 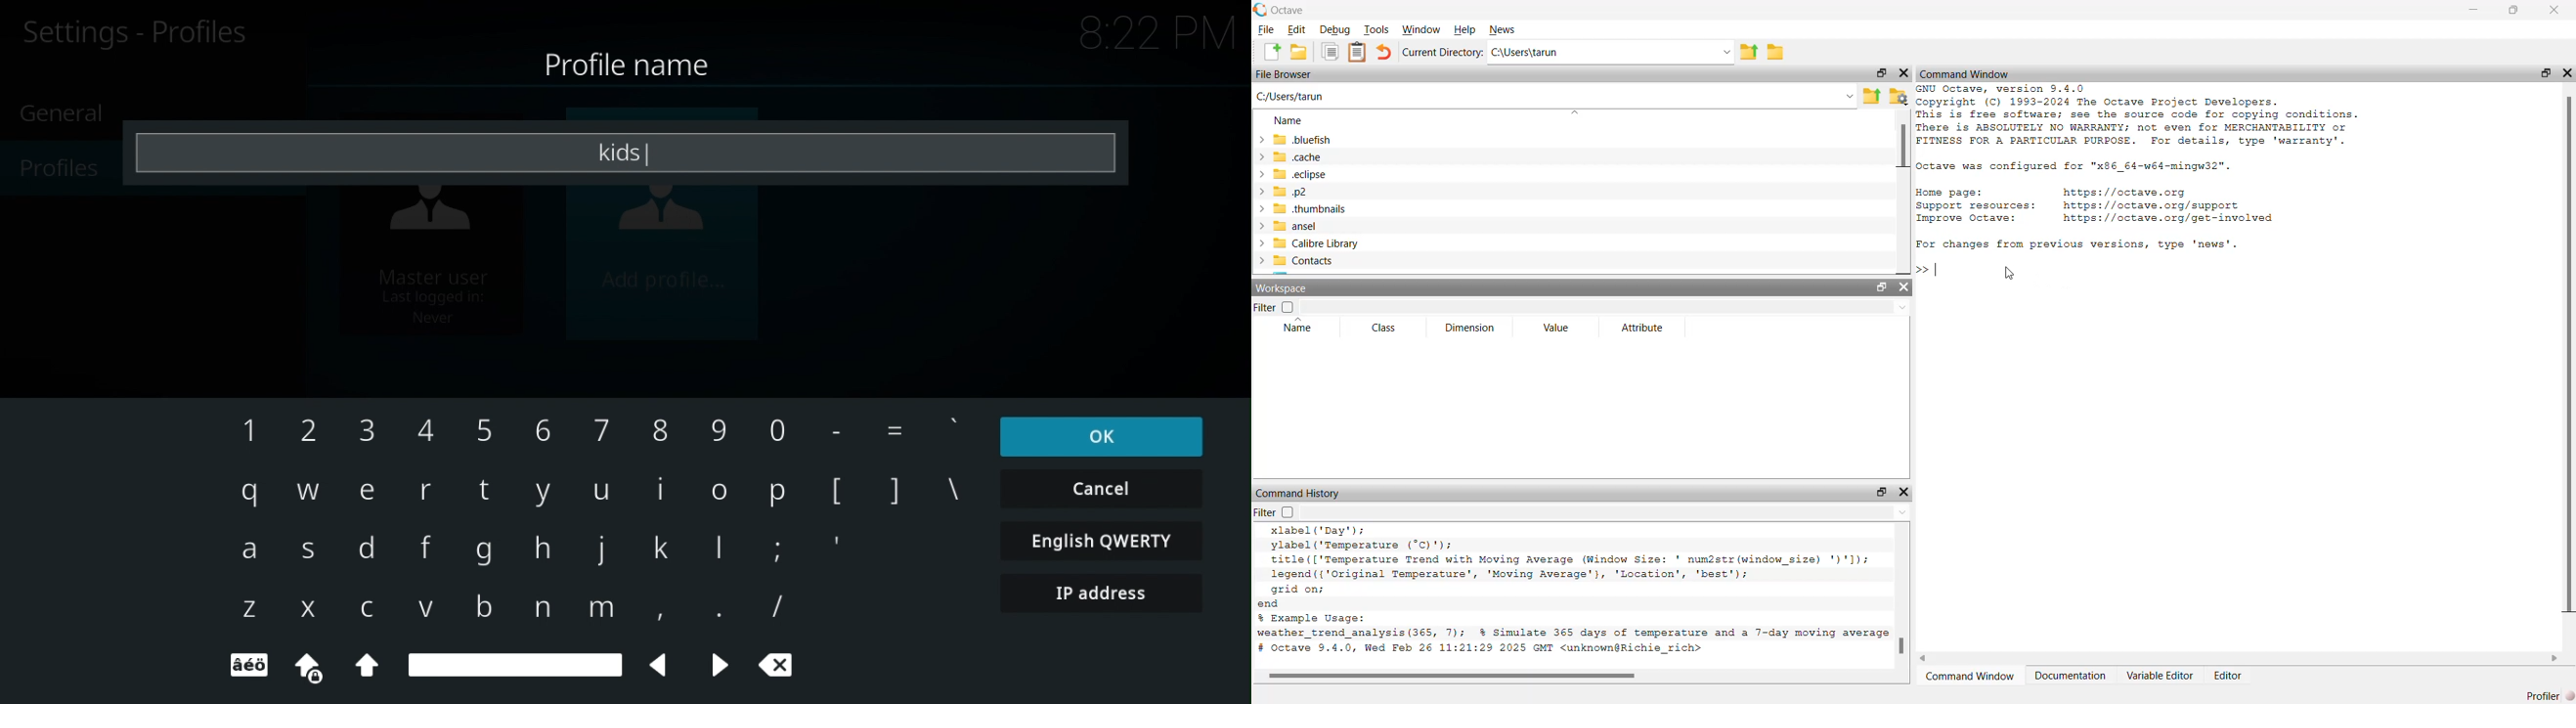 What do you see at coordinates (2071, 676) in the screenshot?
I see `Documentation` at bounding box center [2071, 676].